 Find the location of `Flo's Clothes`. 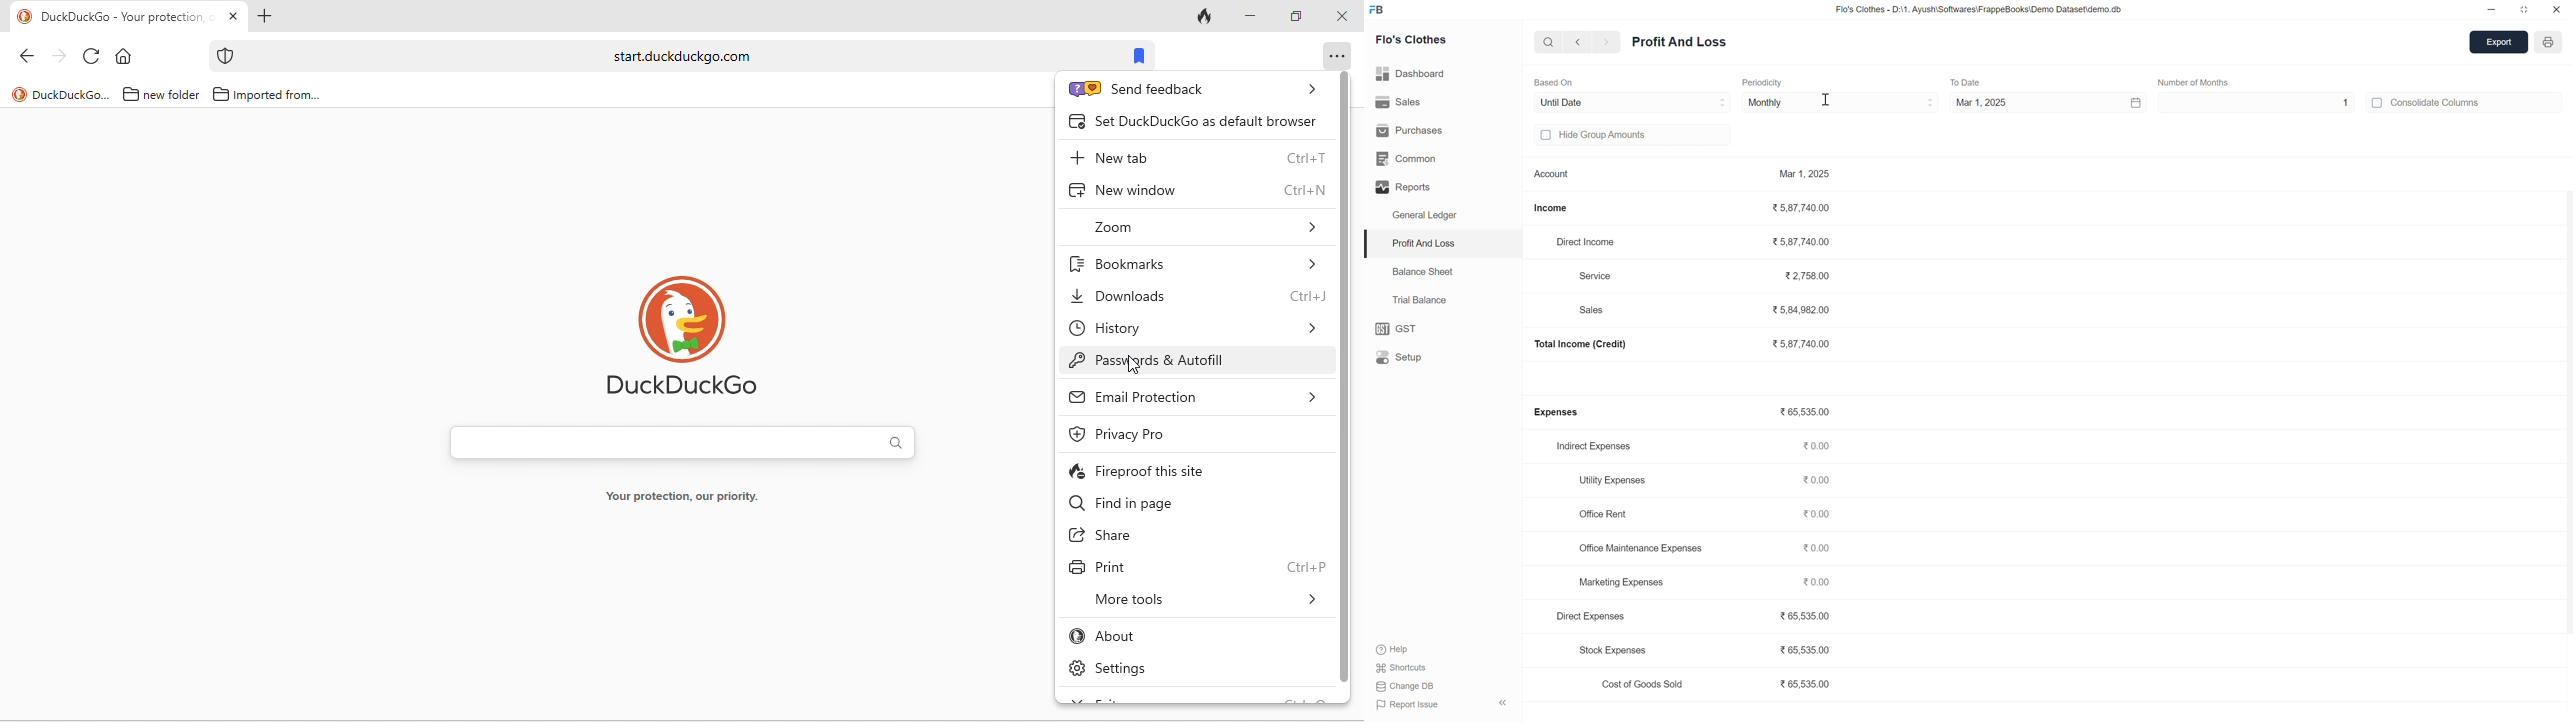

Flo's Clothes is located at coordinates (1413, 42).